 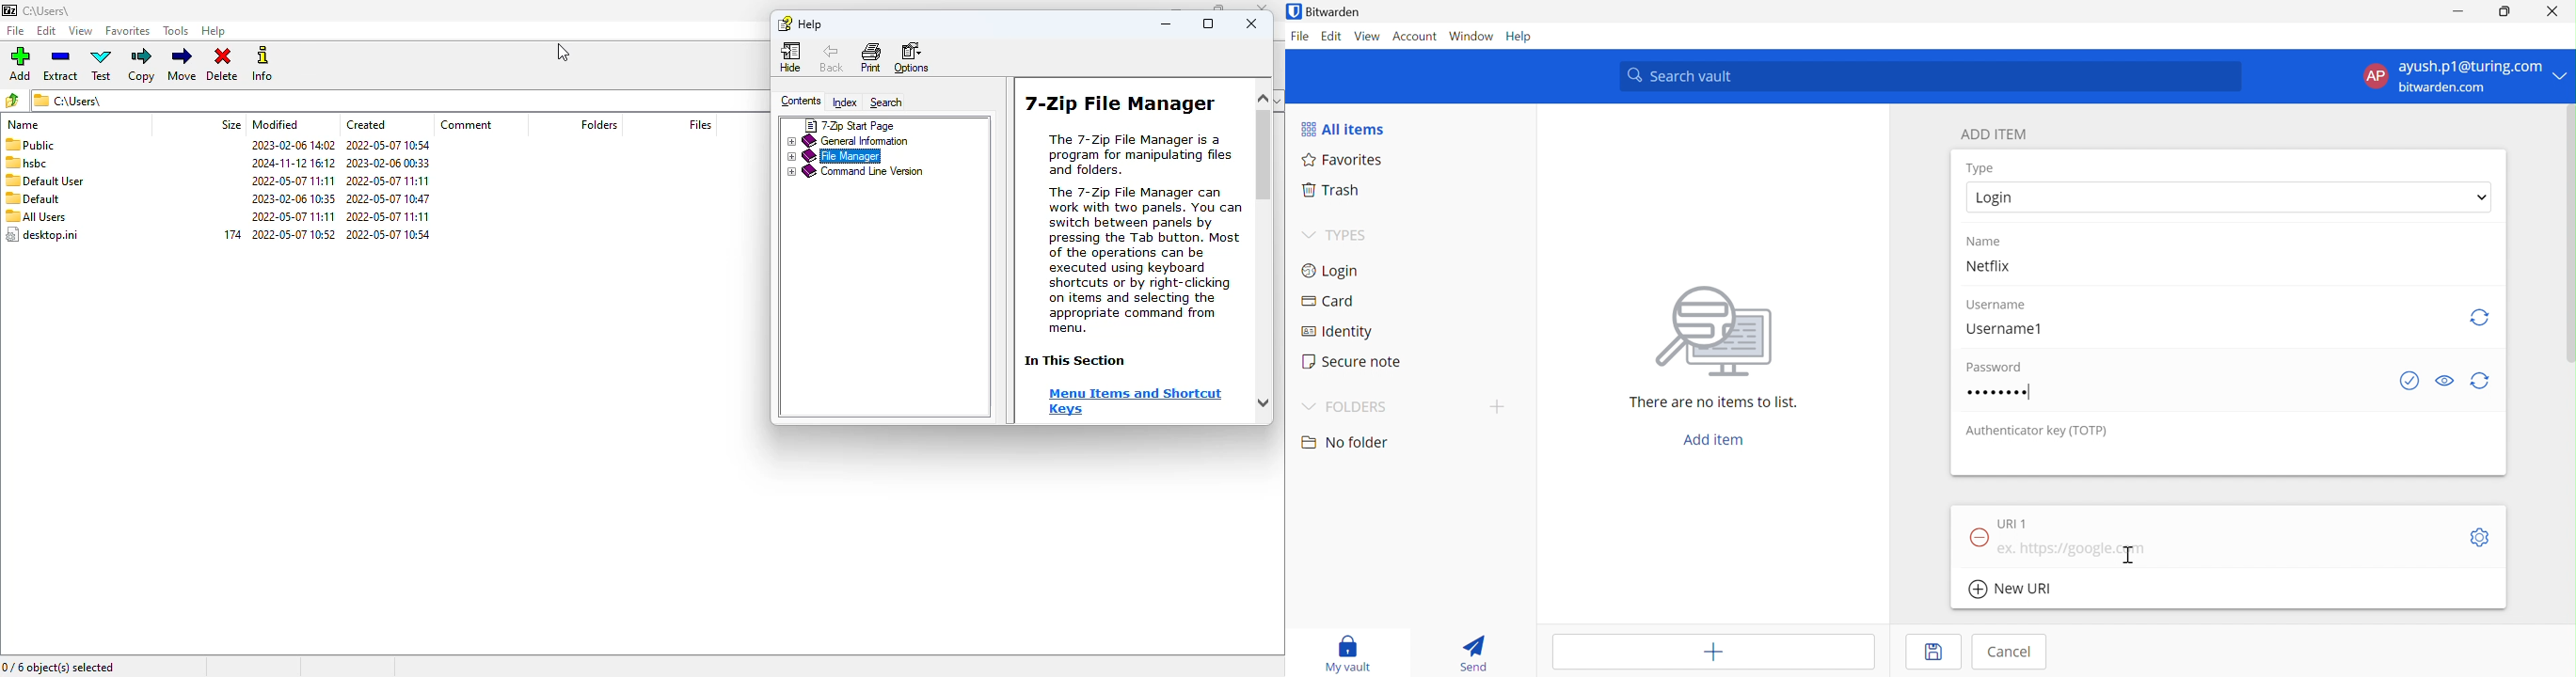 What do you see at coordinates (2004, 330) in the screenshot?
I see `Username1` at bounding box center [2004, 330].